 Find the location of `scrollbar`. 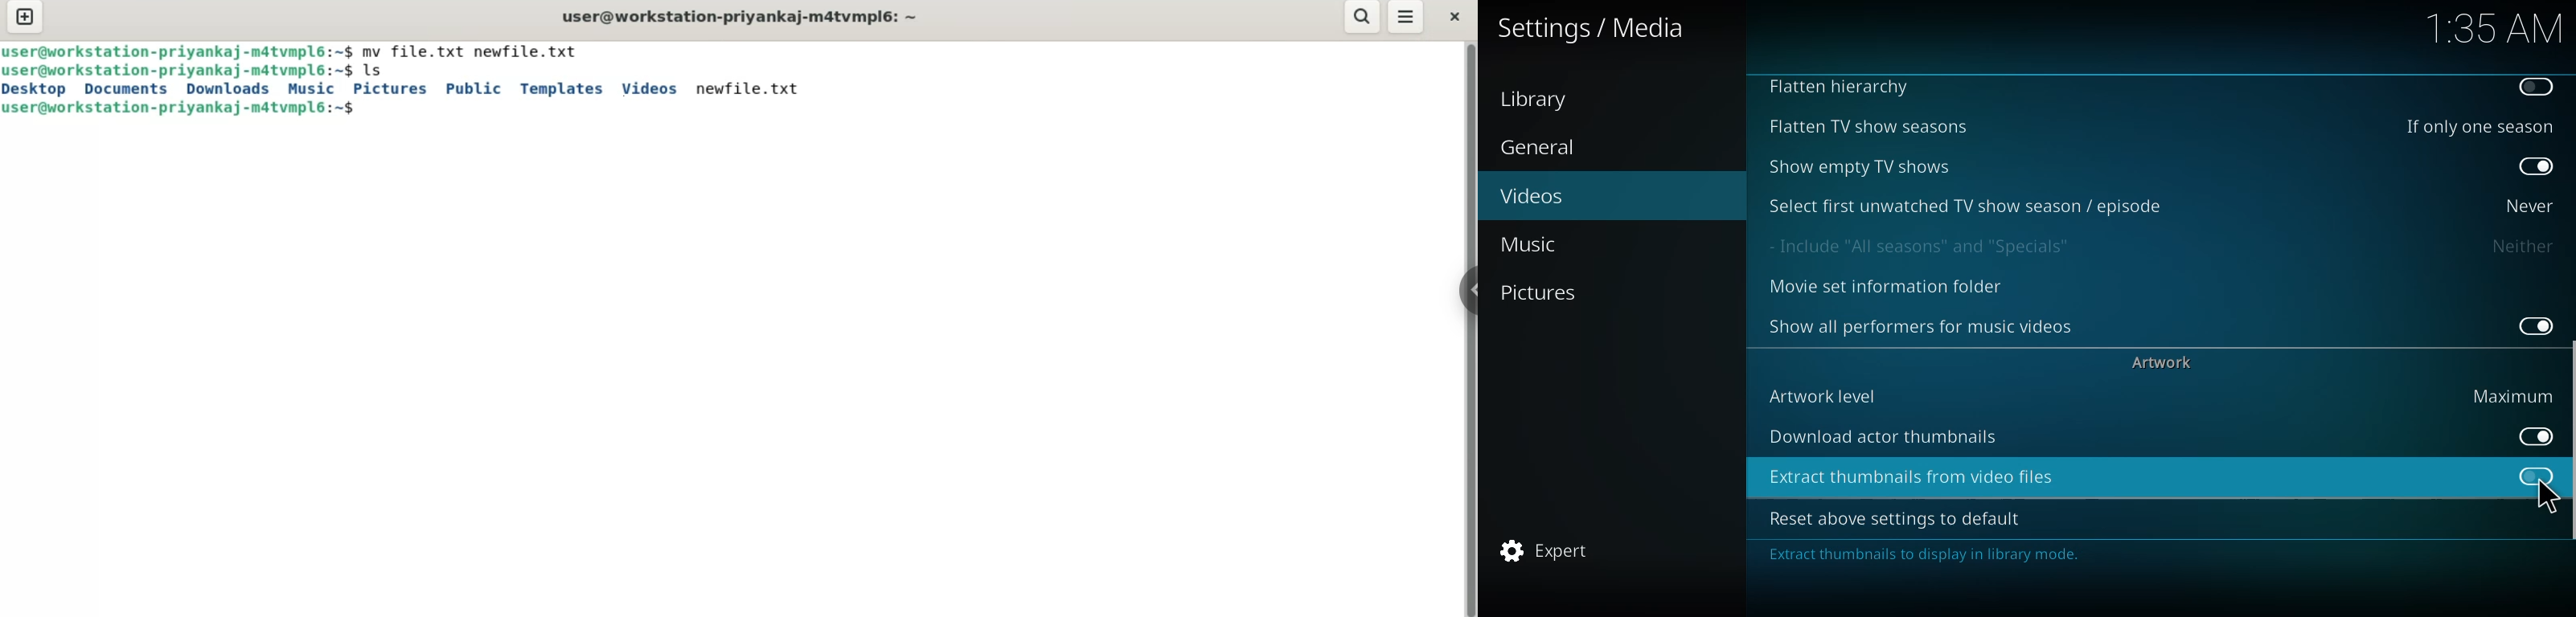

scrollbar is located at coordinates (2569, 450).